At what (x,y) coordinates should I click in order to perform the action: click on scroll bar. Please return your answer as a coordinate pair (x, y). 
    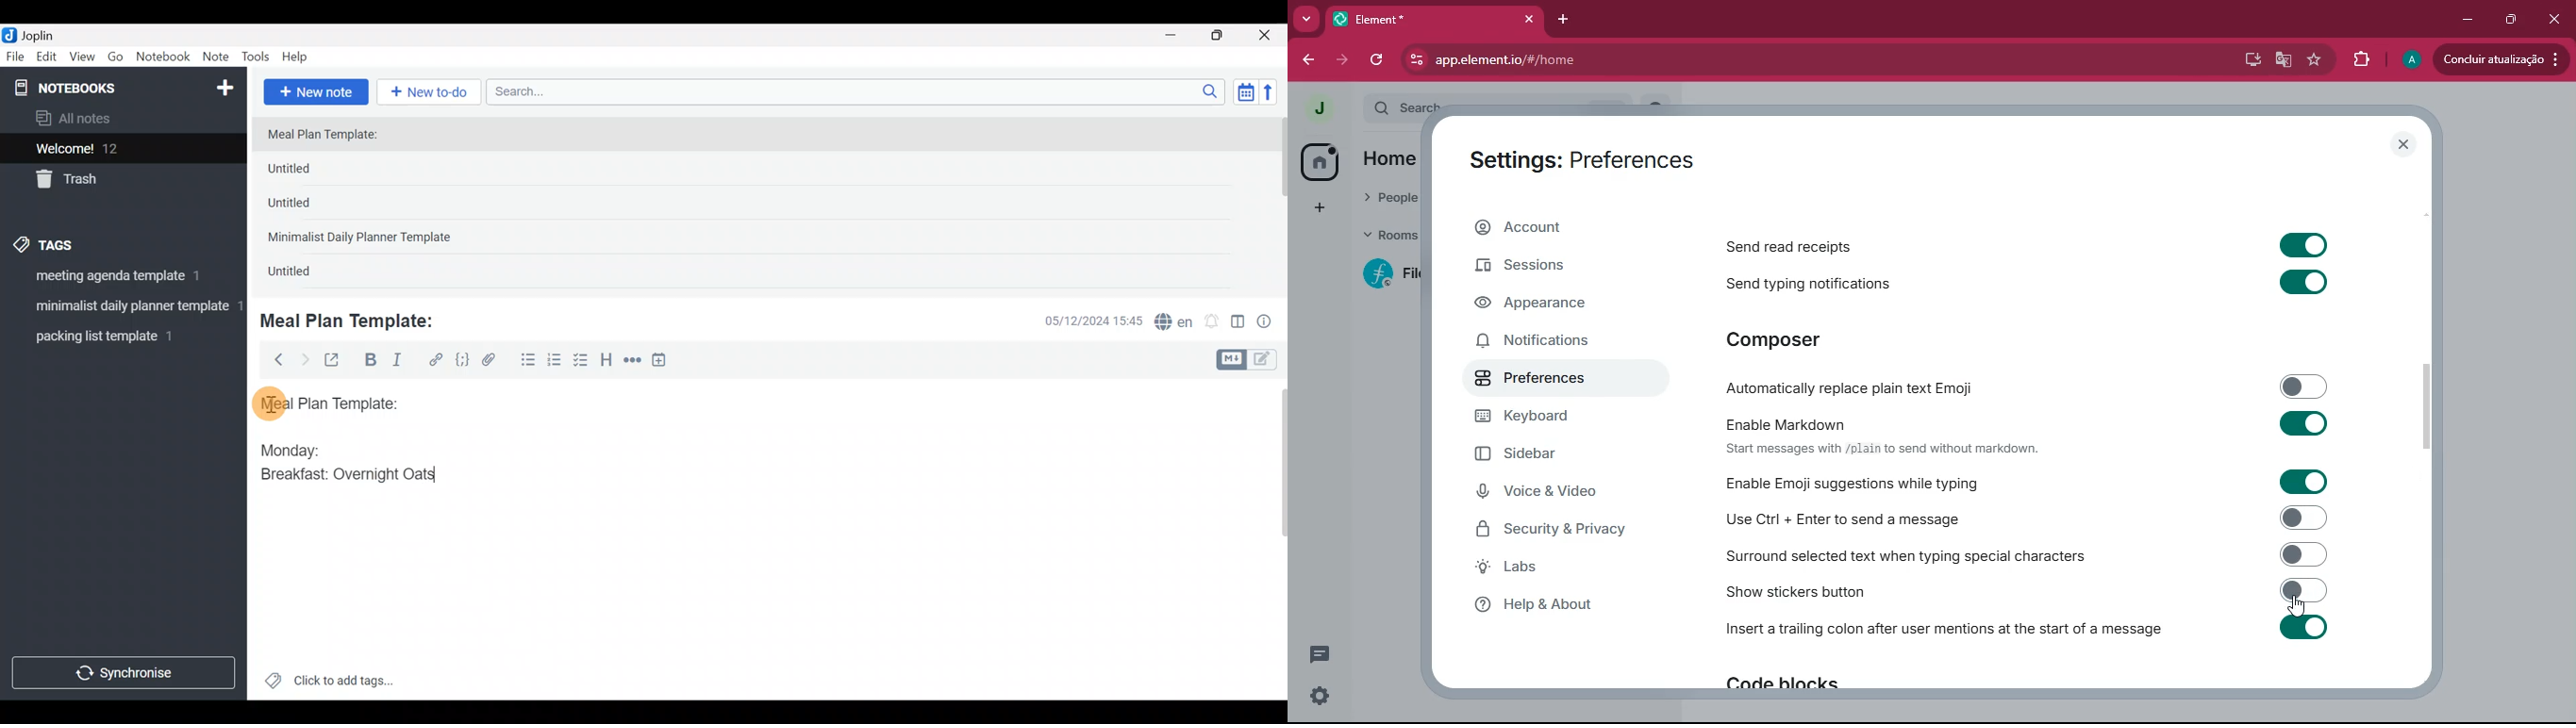
    Looking at the image, I should click on (2431, 408).